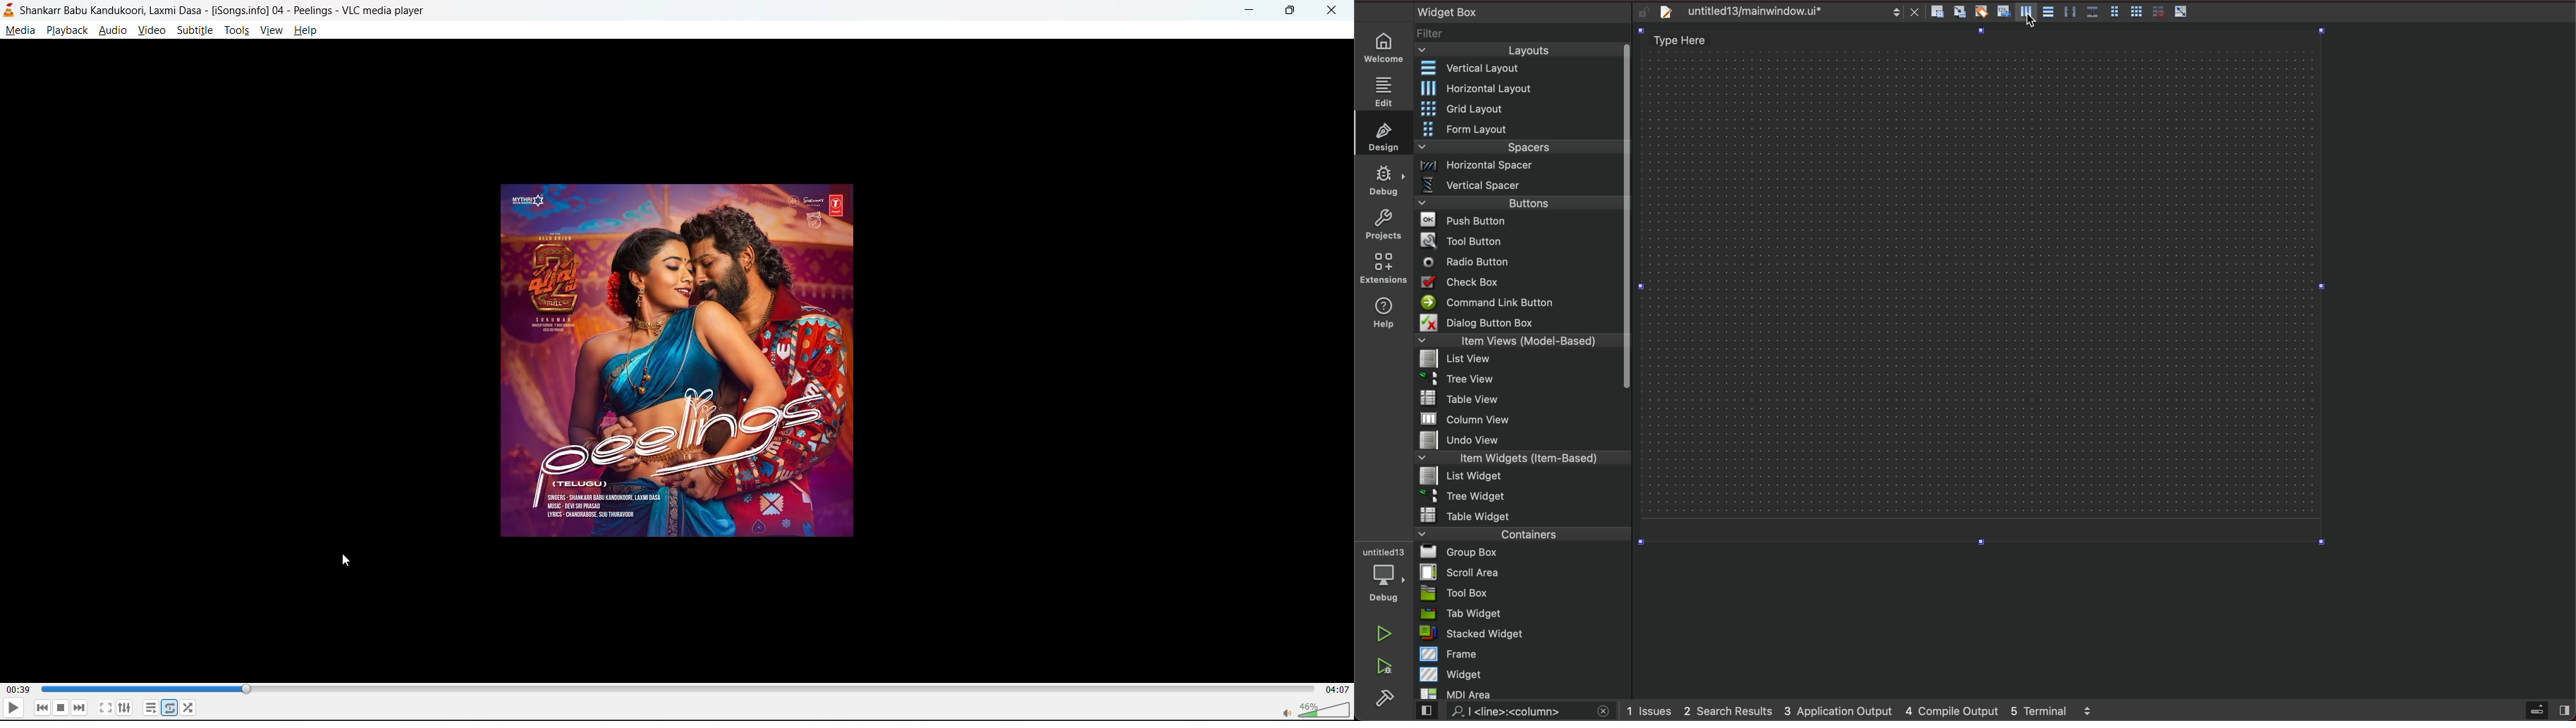 This screenshot has height=728, width=2576. I want to click on playback, so click(67, 32).